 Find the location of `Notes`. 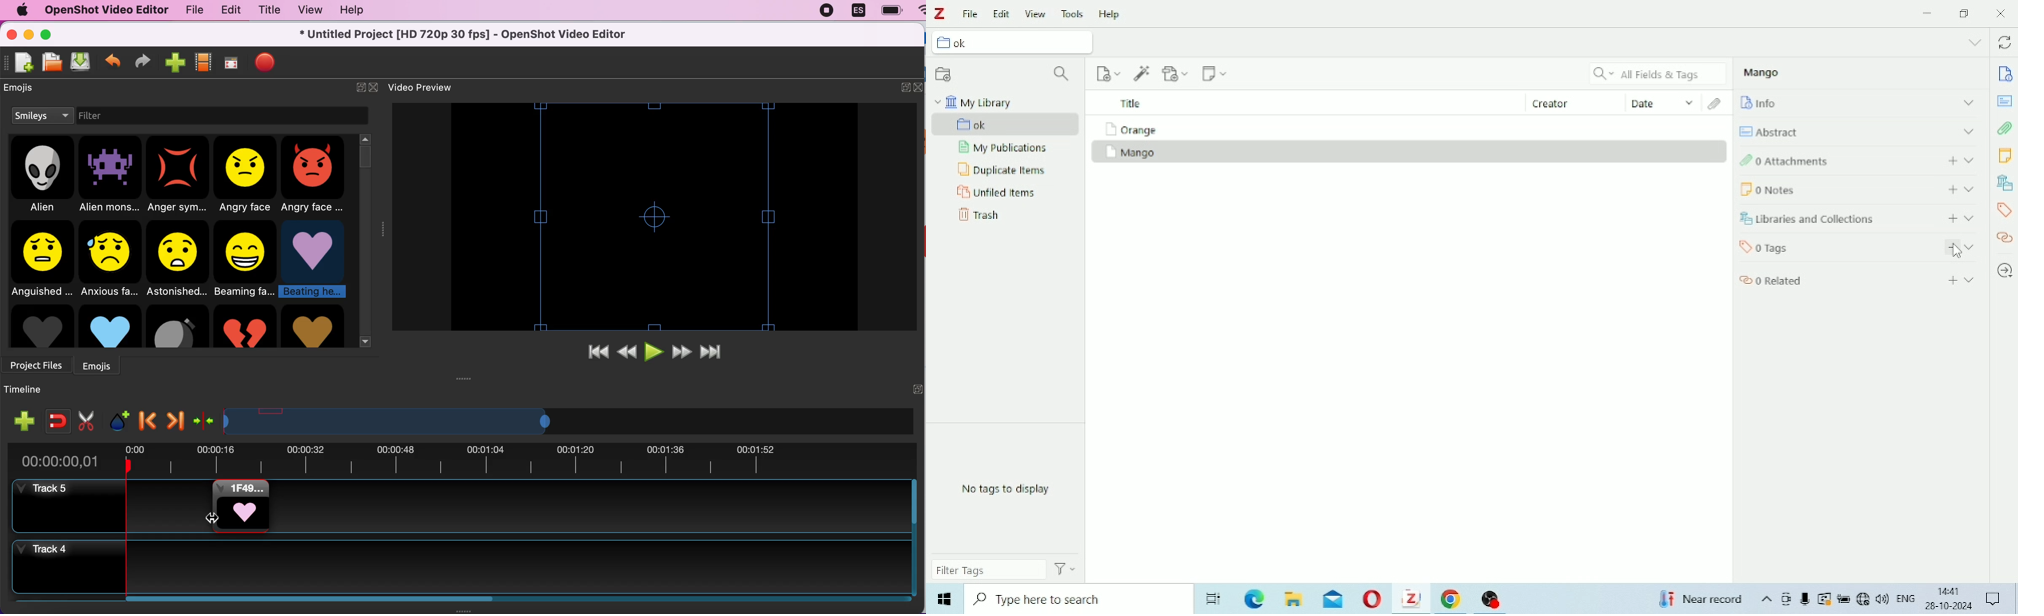

Notes is located at coordinates (1858, 189).